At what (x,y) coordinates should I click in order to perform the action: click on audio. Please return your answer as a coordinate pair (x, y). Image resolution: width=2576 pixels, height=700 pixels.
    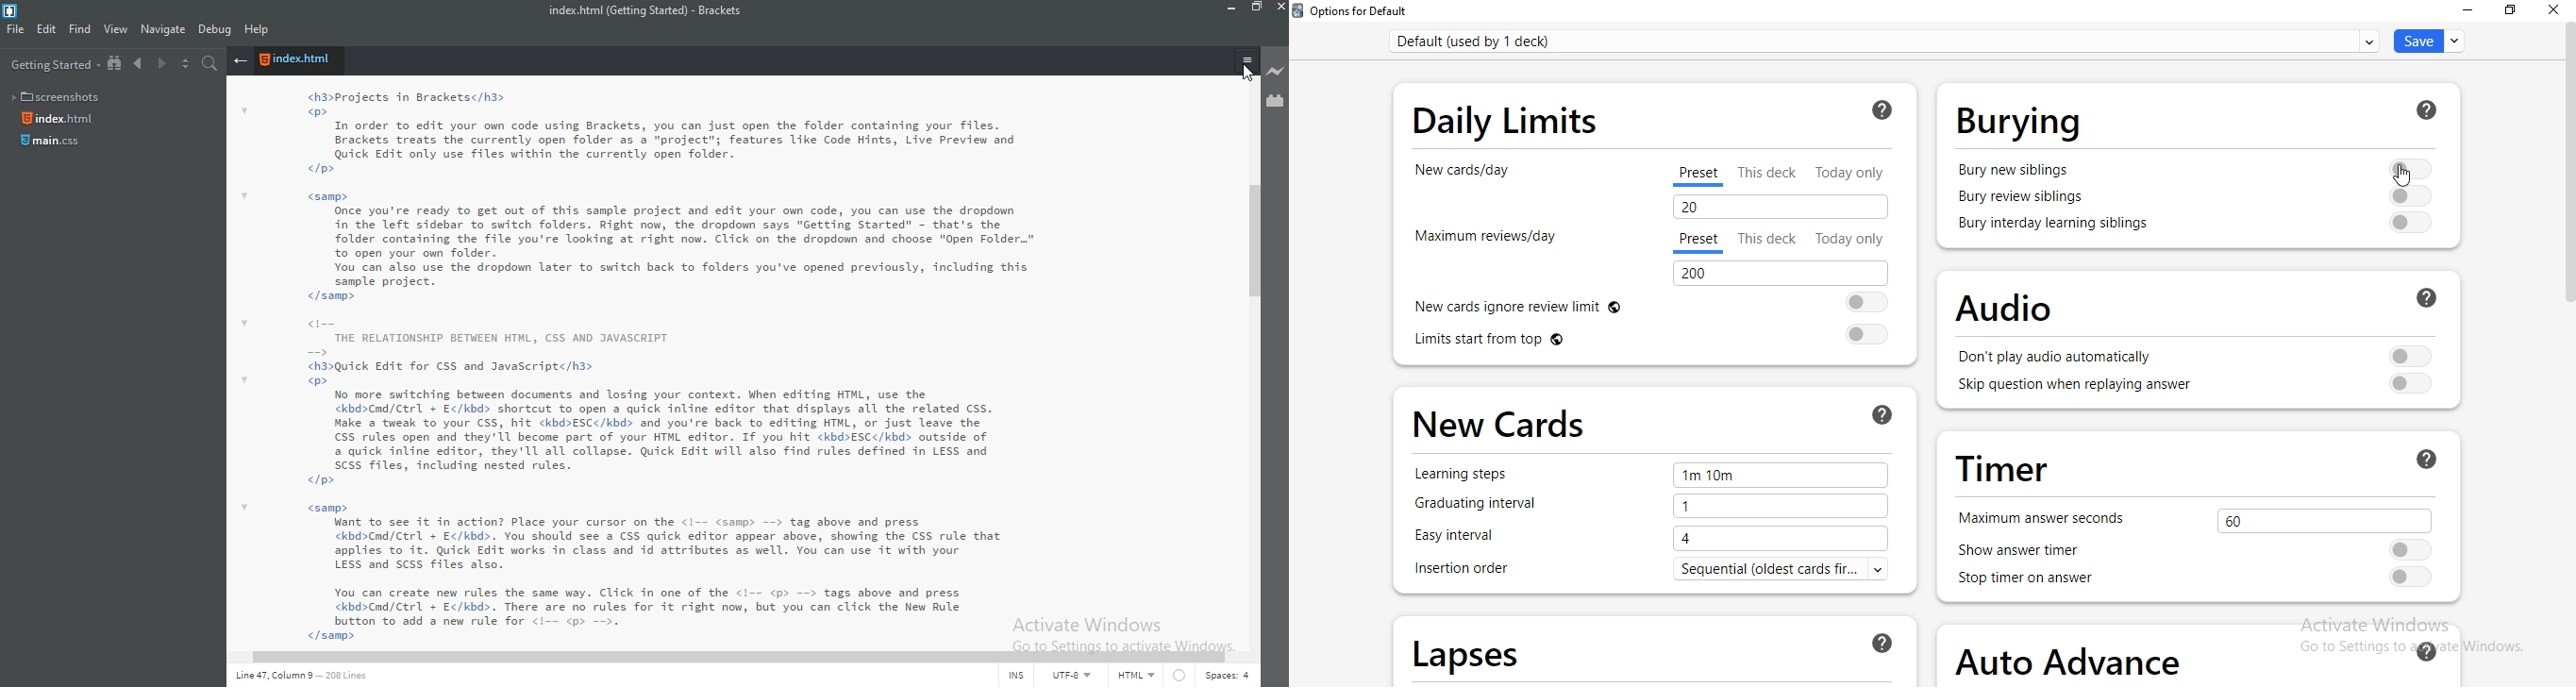
    Looking at the image, I should click on (1995, 306).